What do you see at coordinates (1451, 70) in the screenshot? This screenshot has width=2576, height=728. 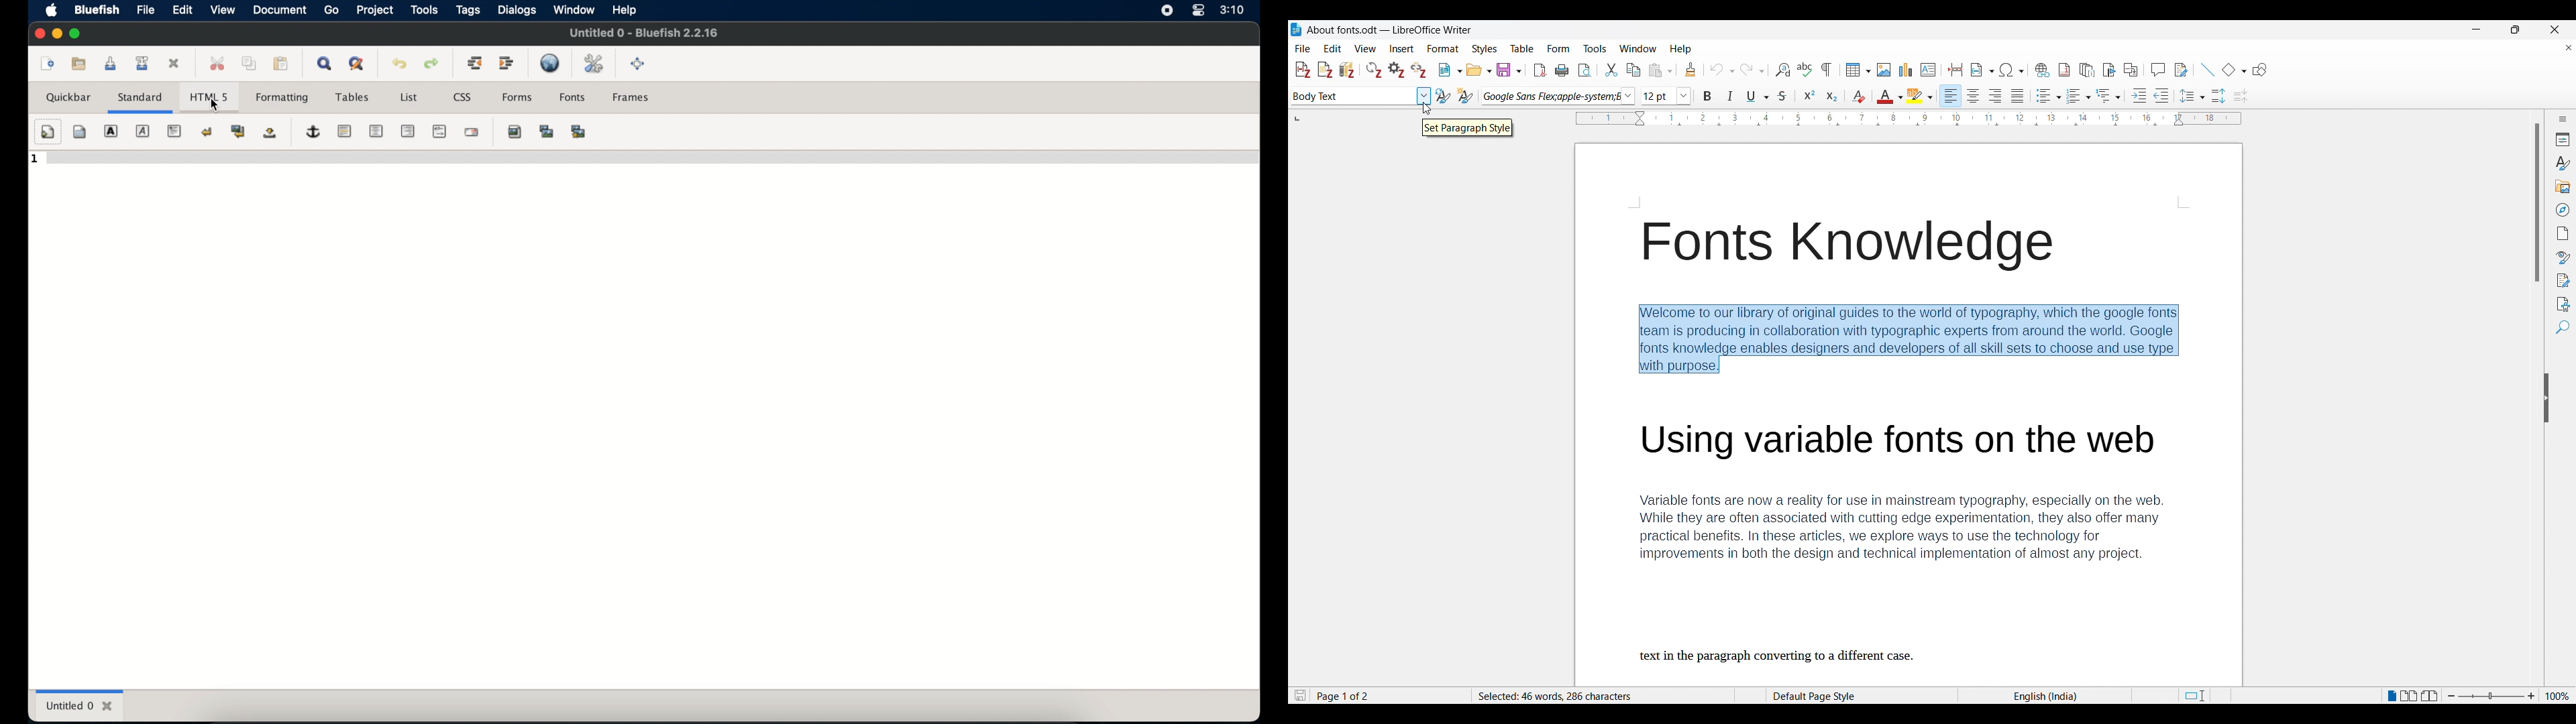 I see `New document` at bounding box center [1451, 70].